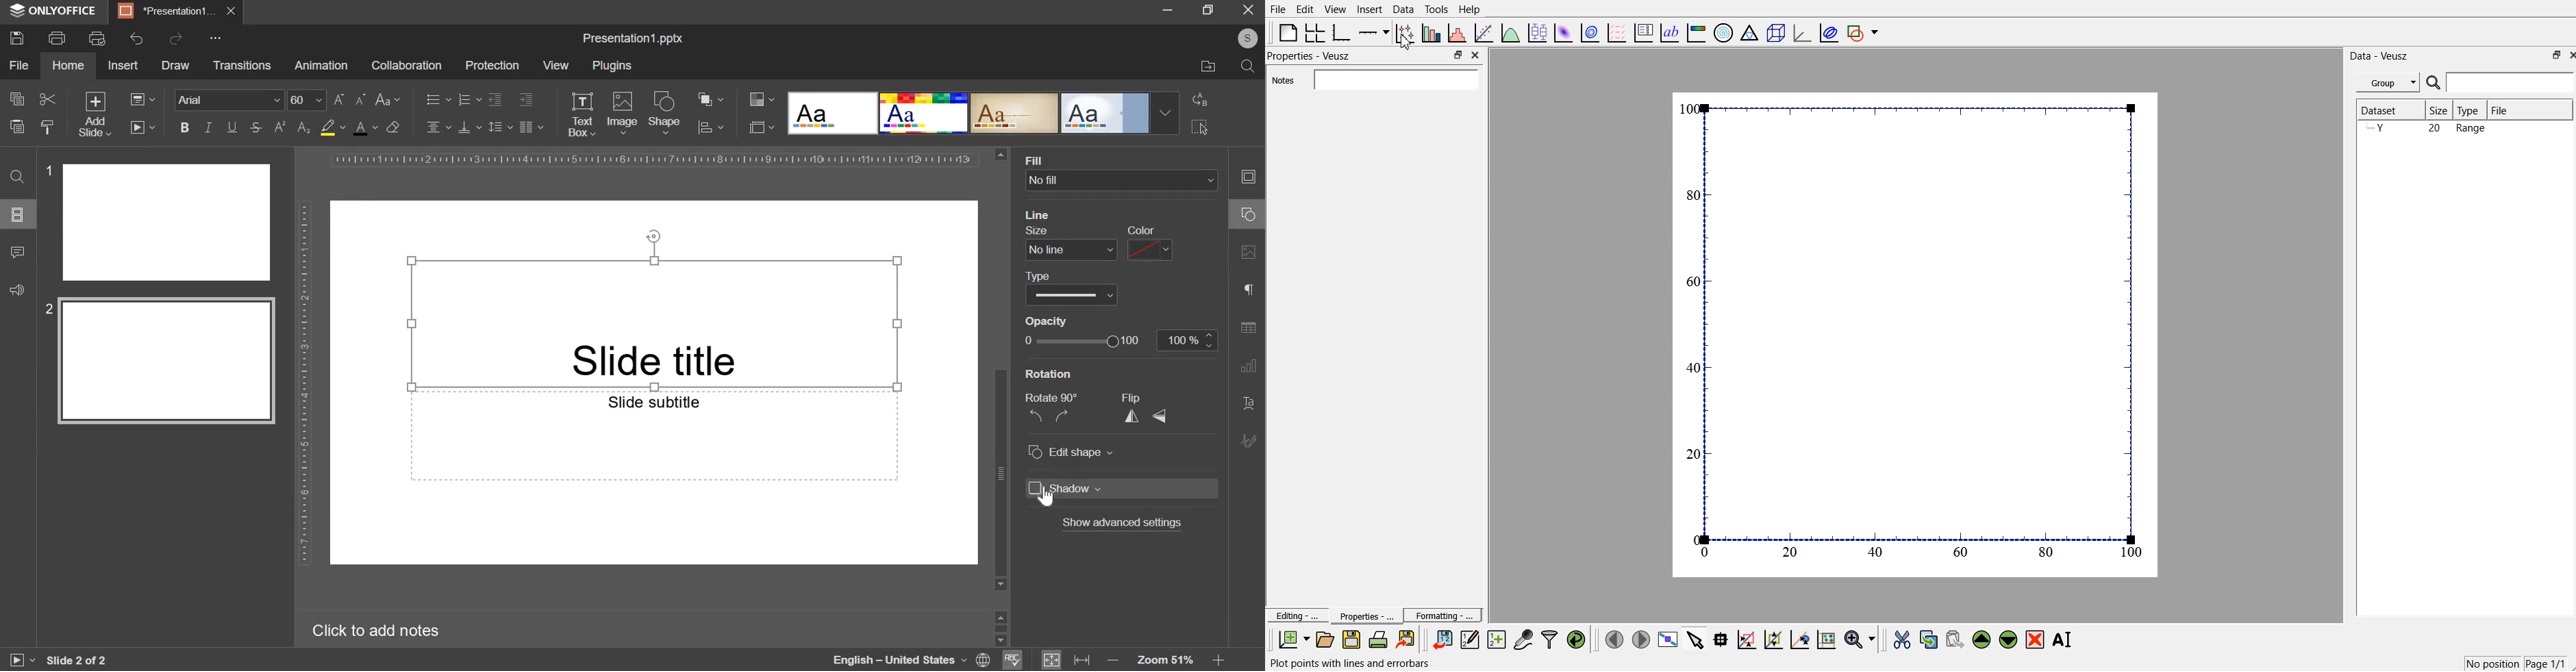 This screenshot has height=672, width=2576. What do you see at coordinates (1551, 639) in the screenshot?
I see `Filter data` at bounding box center [1551, 639].